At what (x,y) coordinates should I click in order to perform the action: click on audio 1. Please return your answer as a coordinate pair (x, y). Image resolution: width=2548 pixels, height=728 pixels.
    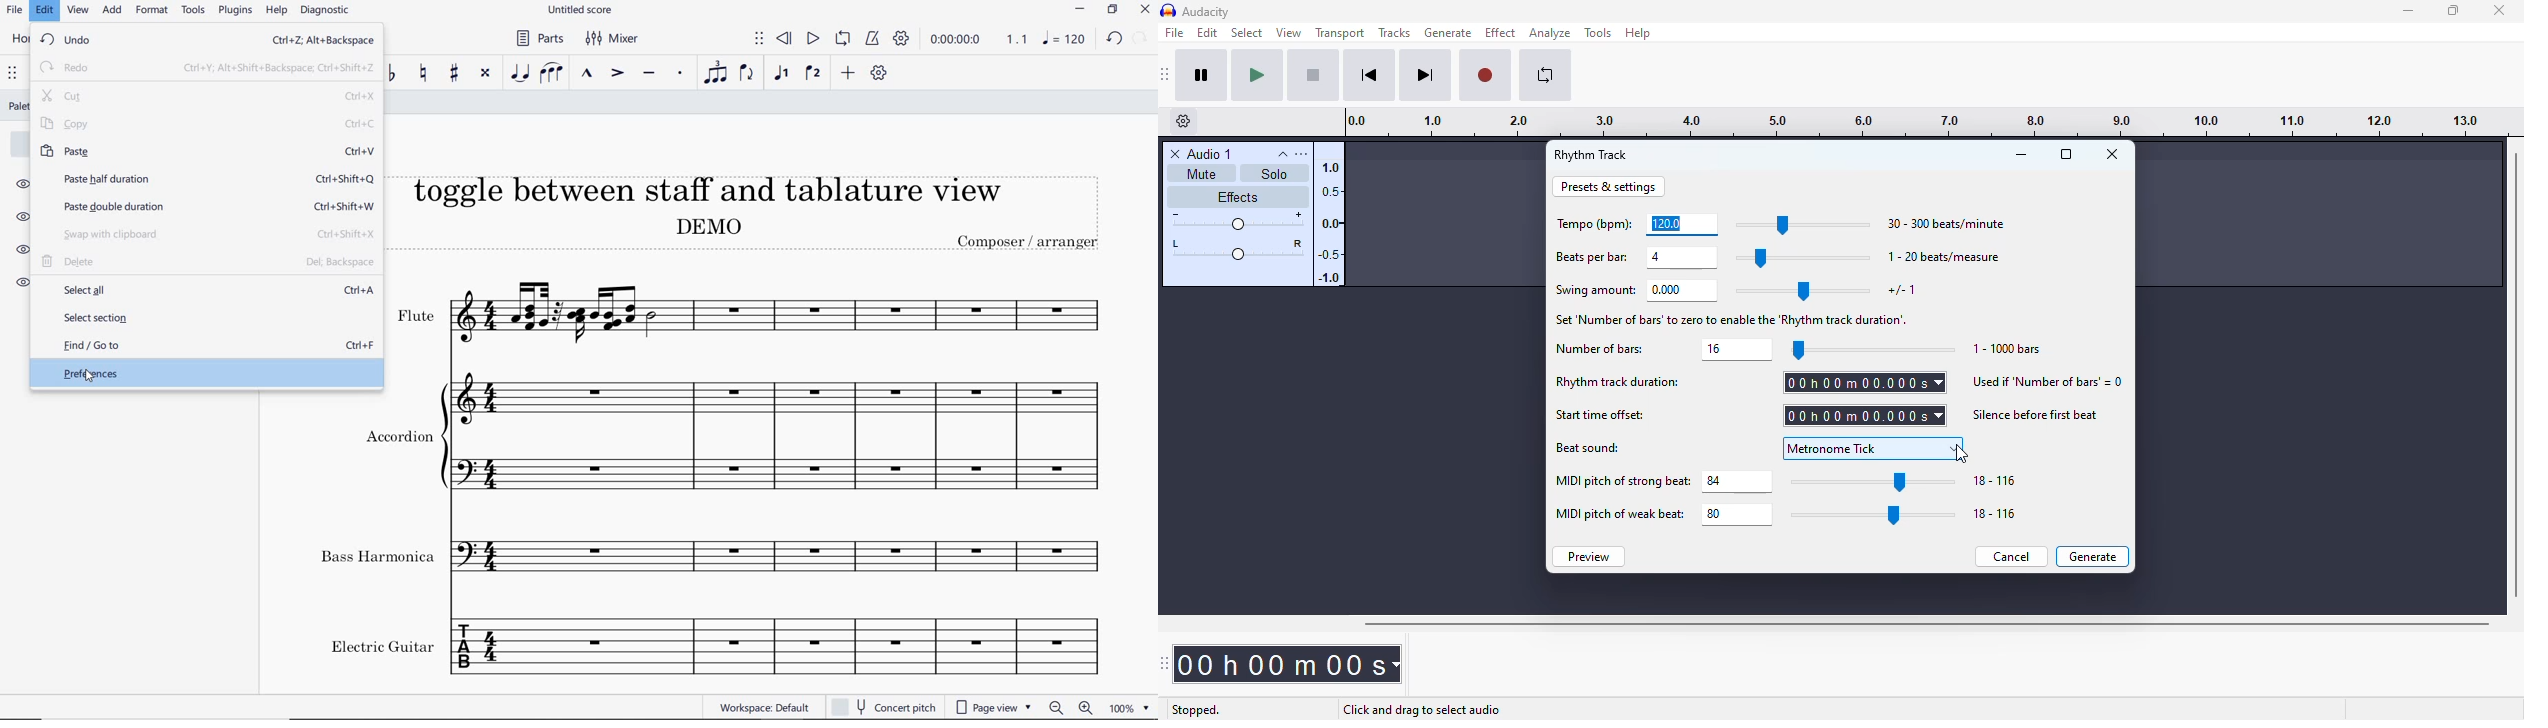
    Looking at the image, I should click on (1211, 154).